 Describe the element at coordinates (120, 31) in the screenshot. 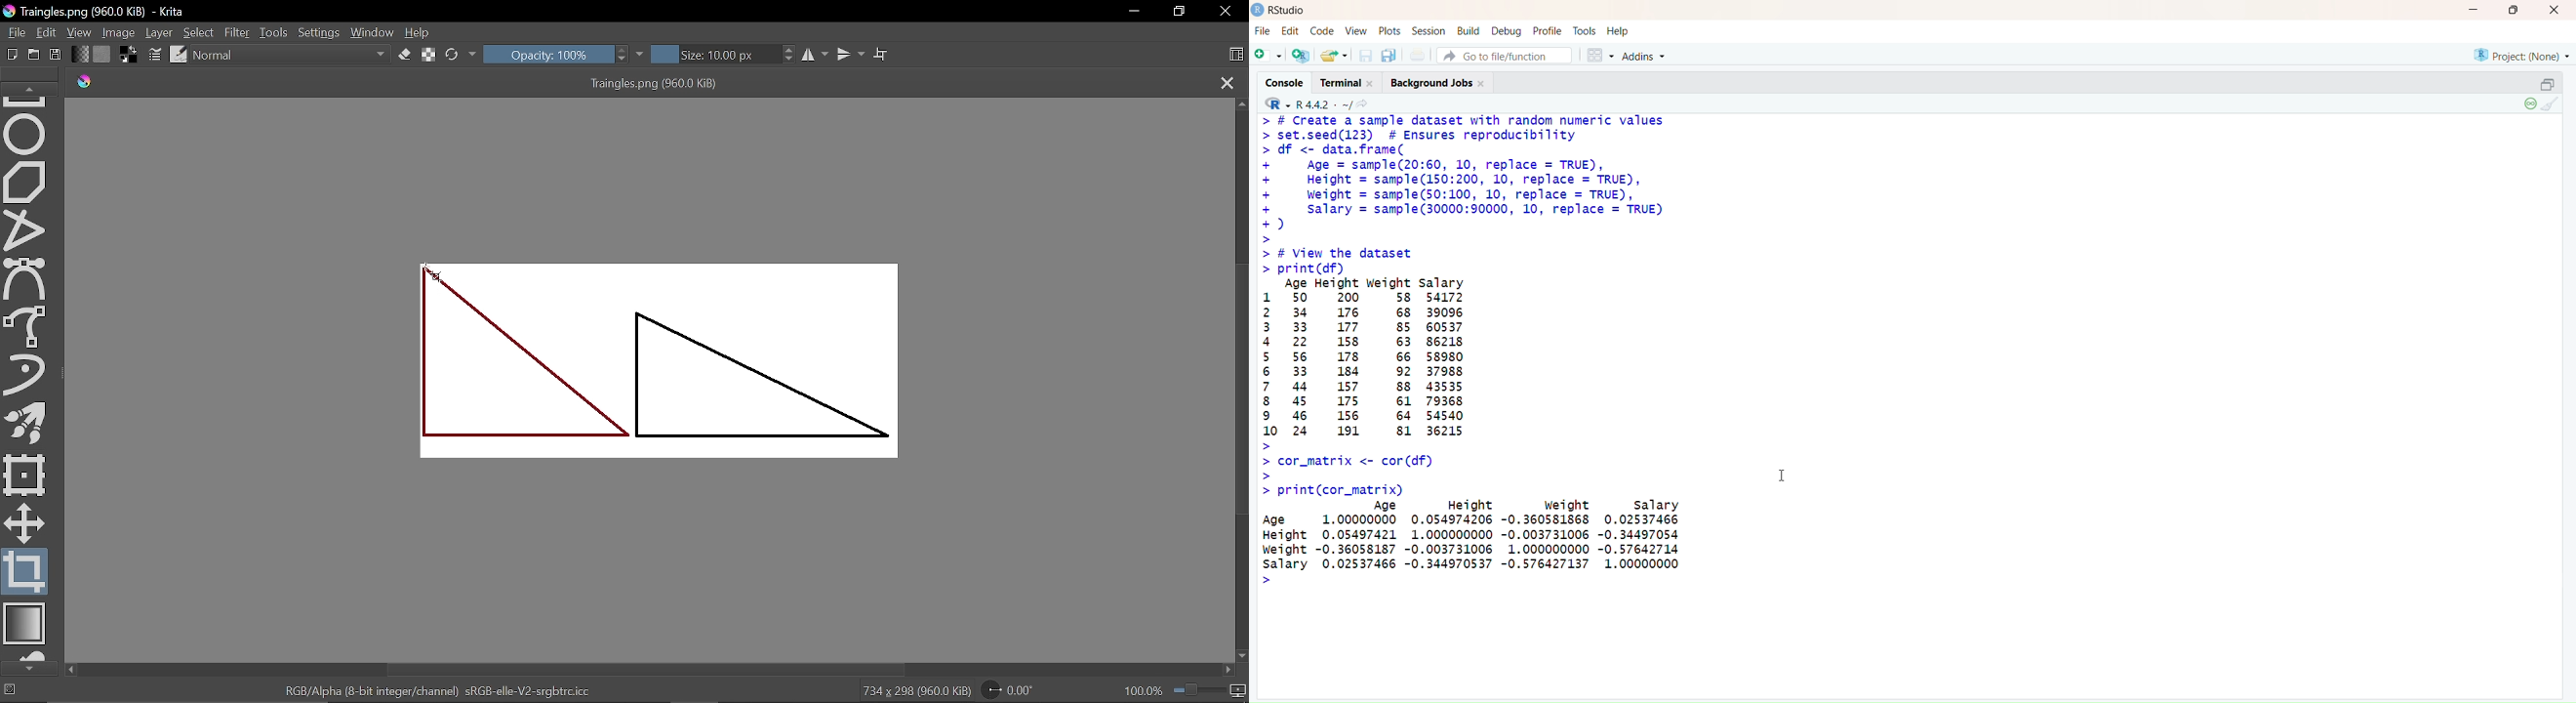

I see `Image` at that location.